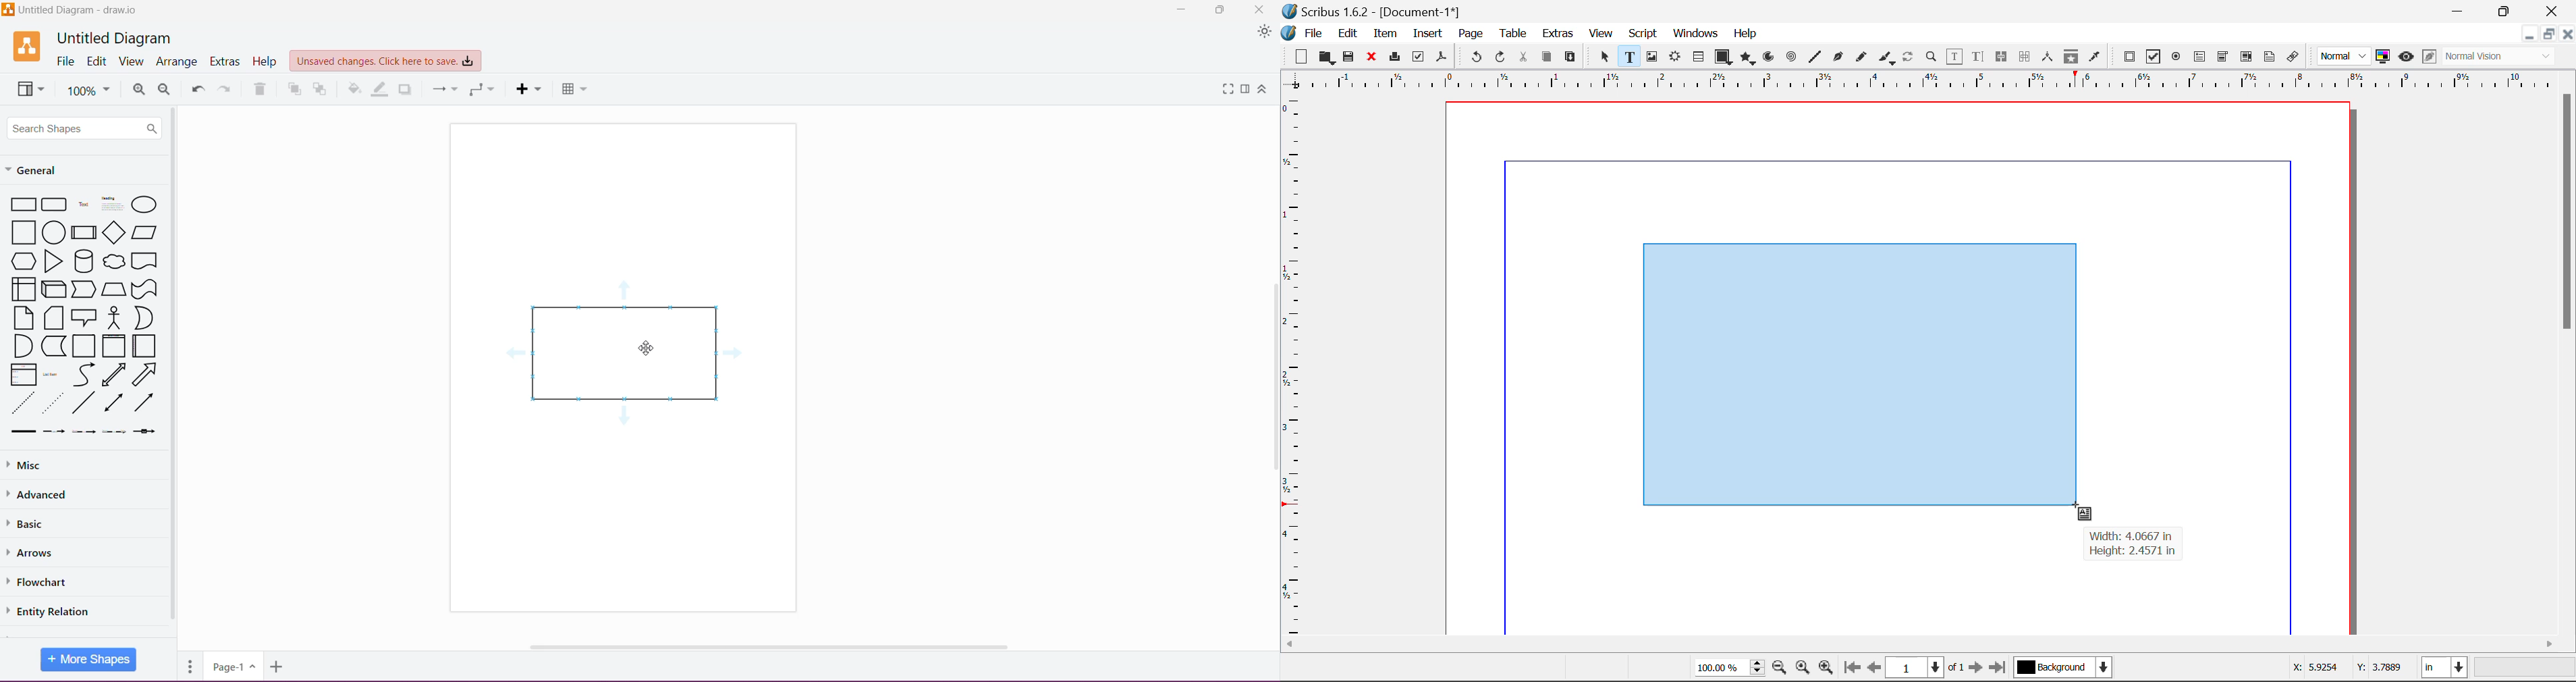  I want to click on Pdf Listbox, so click(2245, 57).